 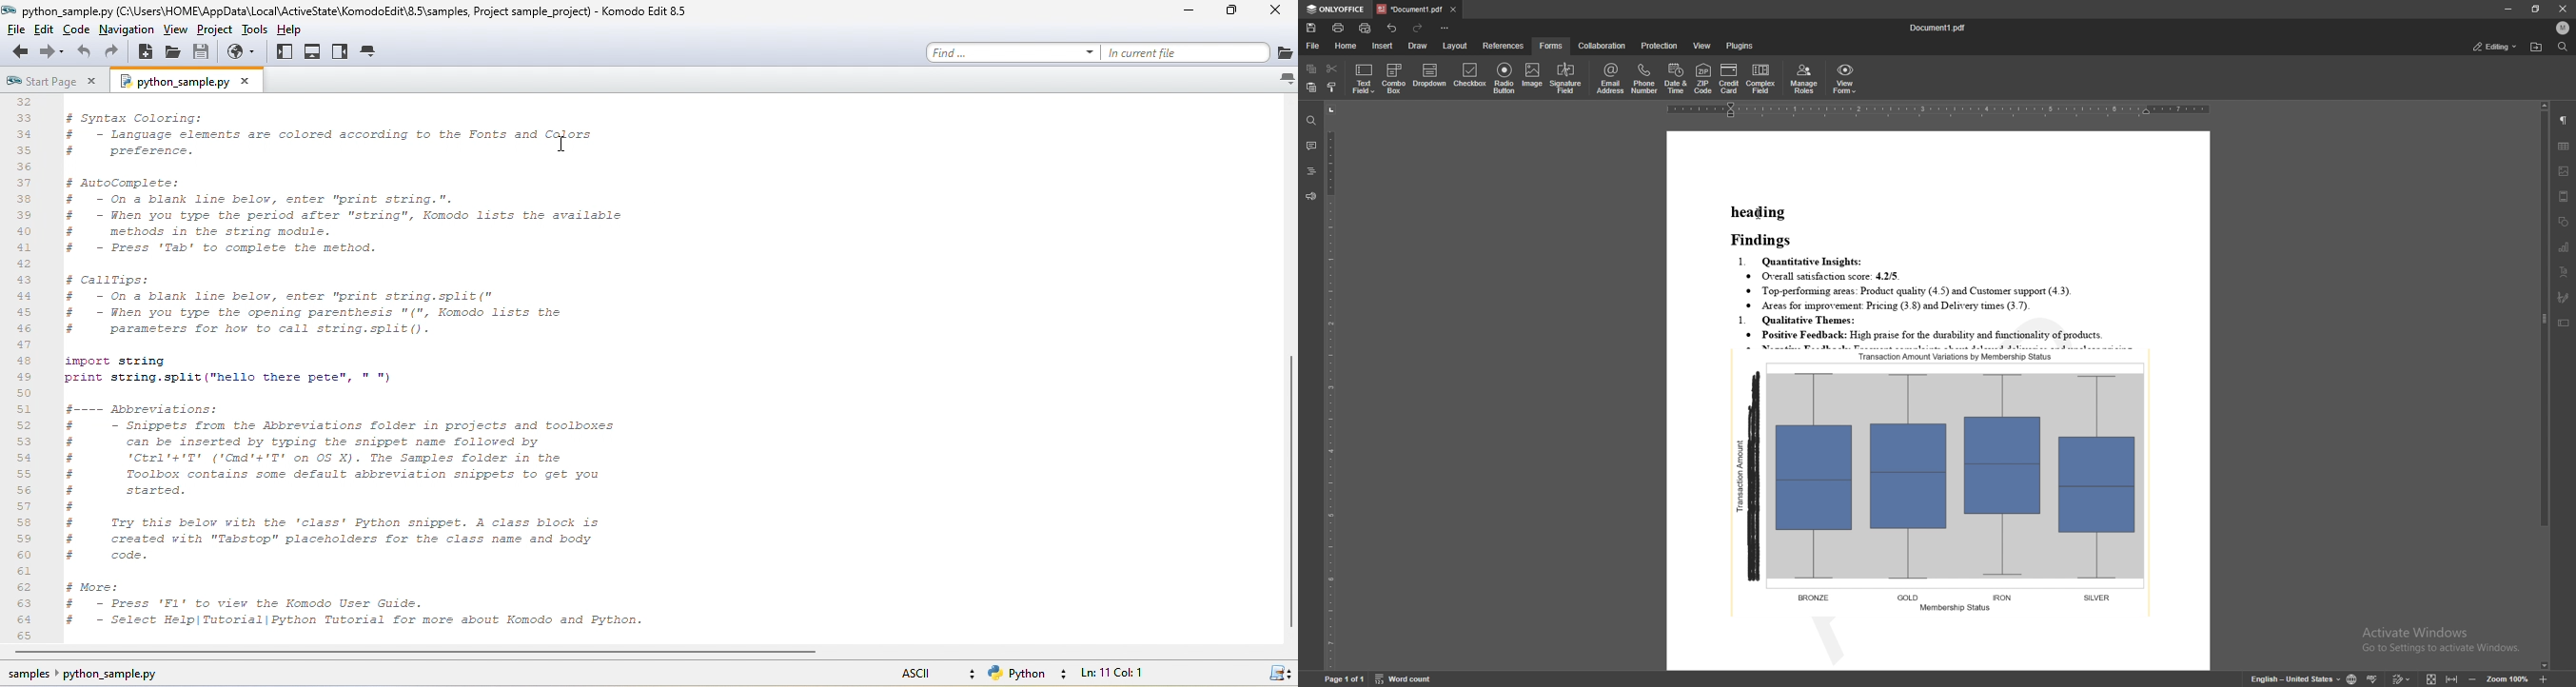 I want to click on table, so click(x=2564, y=146).